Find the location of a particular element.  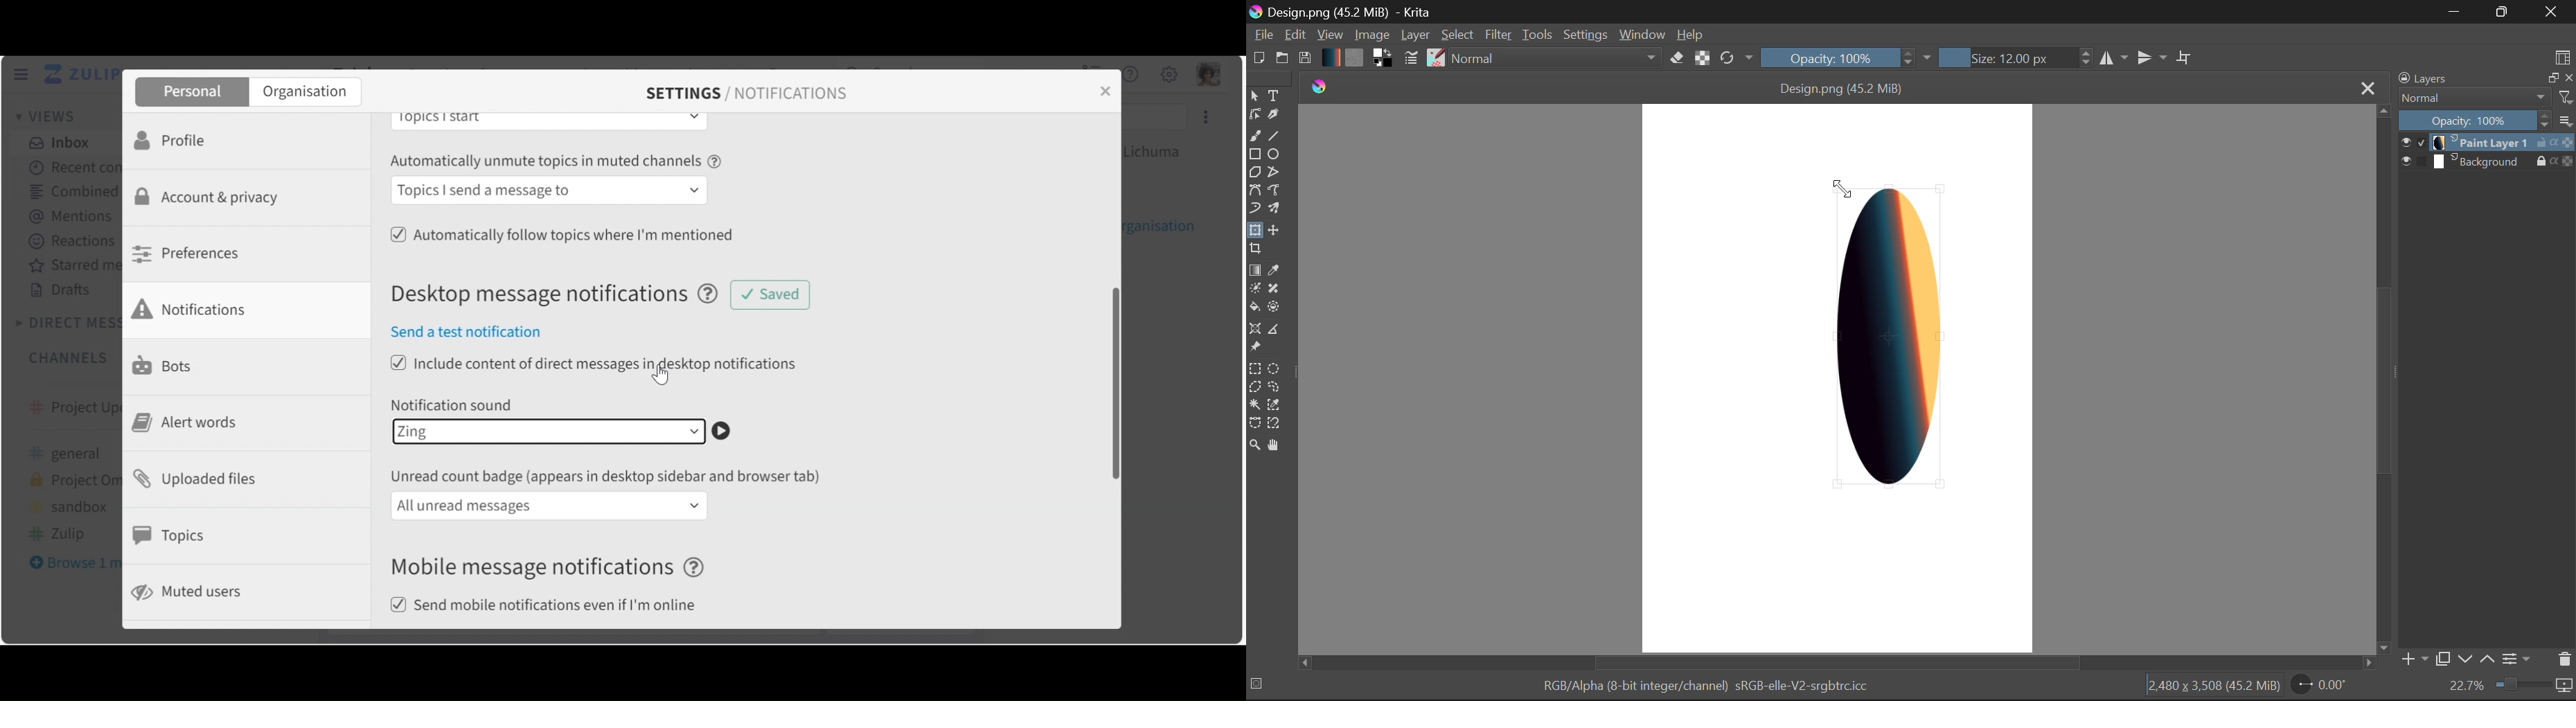

Eyedropper is located at coordinates (1274, 269).